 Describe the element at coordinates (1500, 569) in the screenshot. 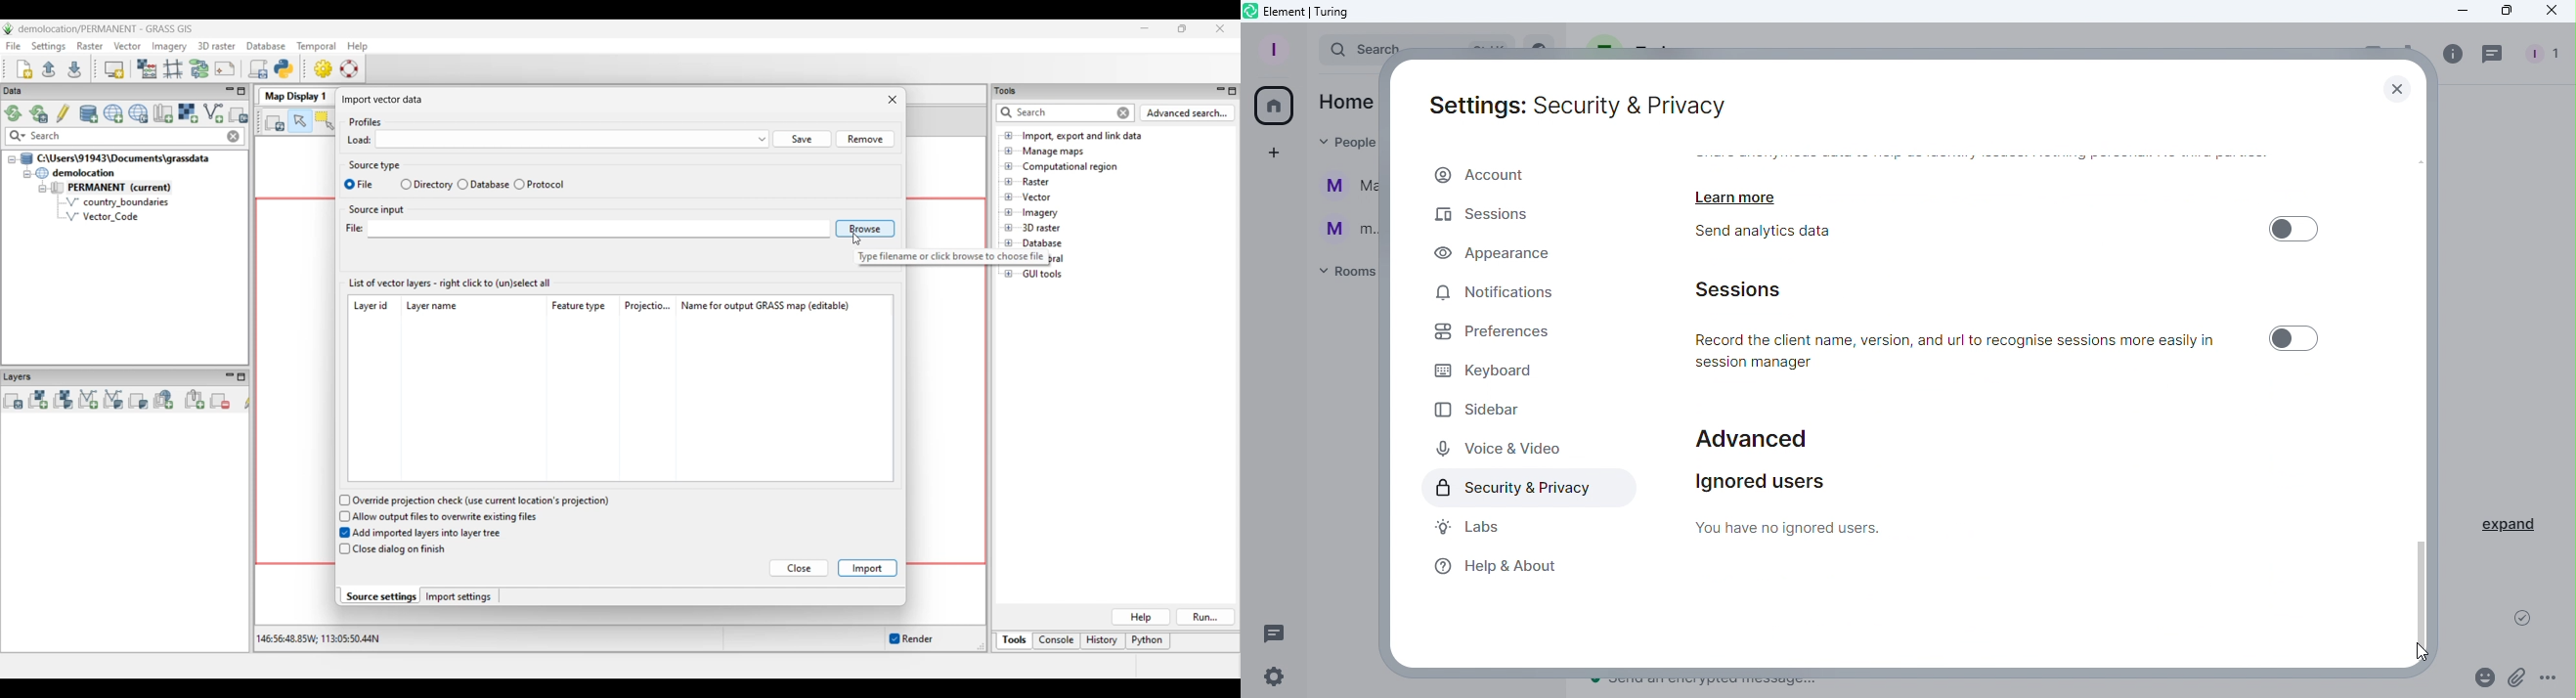

I see `Help and about` at that location.